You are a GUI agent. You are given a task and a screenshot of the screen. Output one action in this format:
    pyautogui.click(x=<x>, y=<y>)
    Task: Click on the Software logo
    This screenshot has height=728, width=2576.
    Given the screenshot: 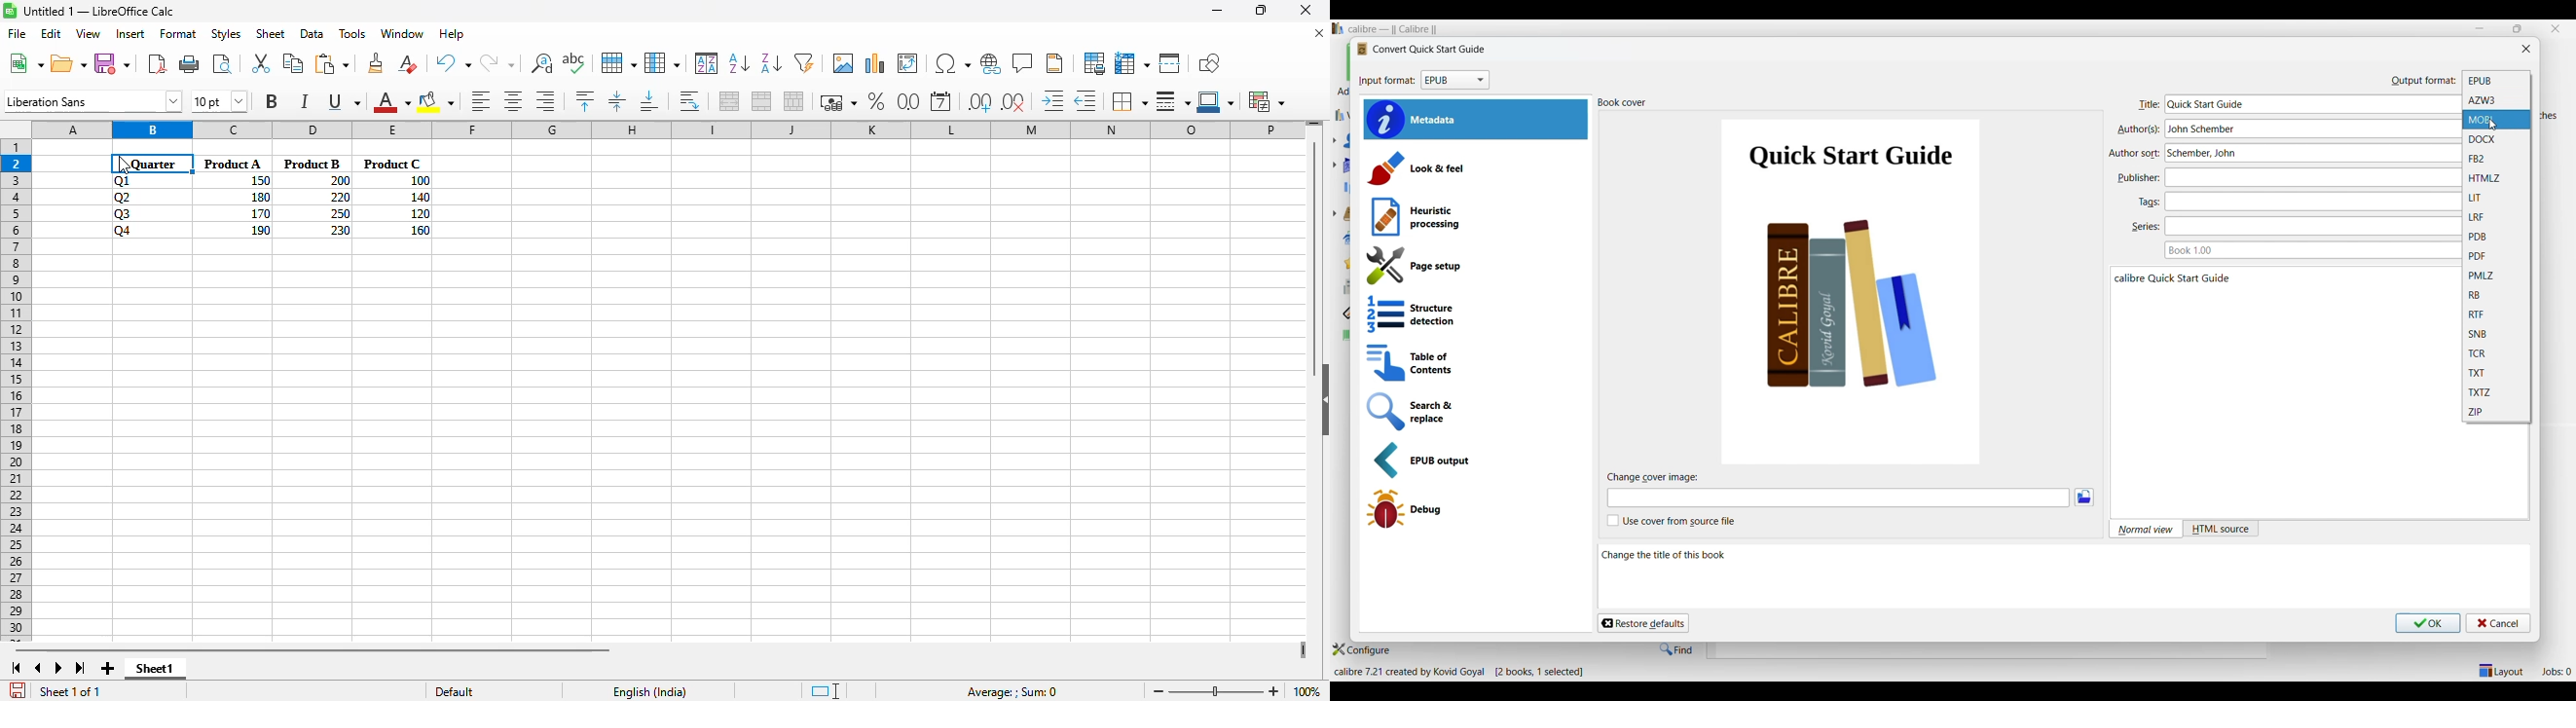 What is the action you would take?
    pyautogui.click(x=1338, y=29)
    